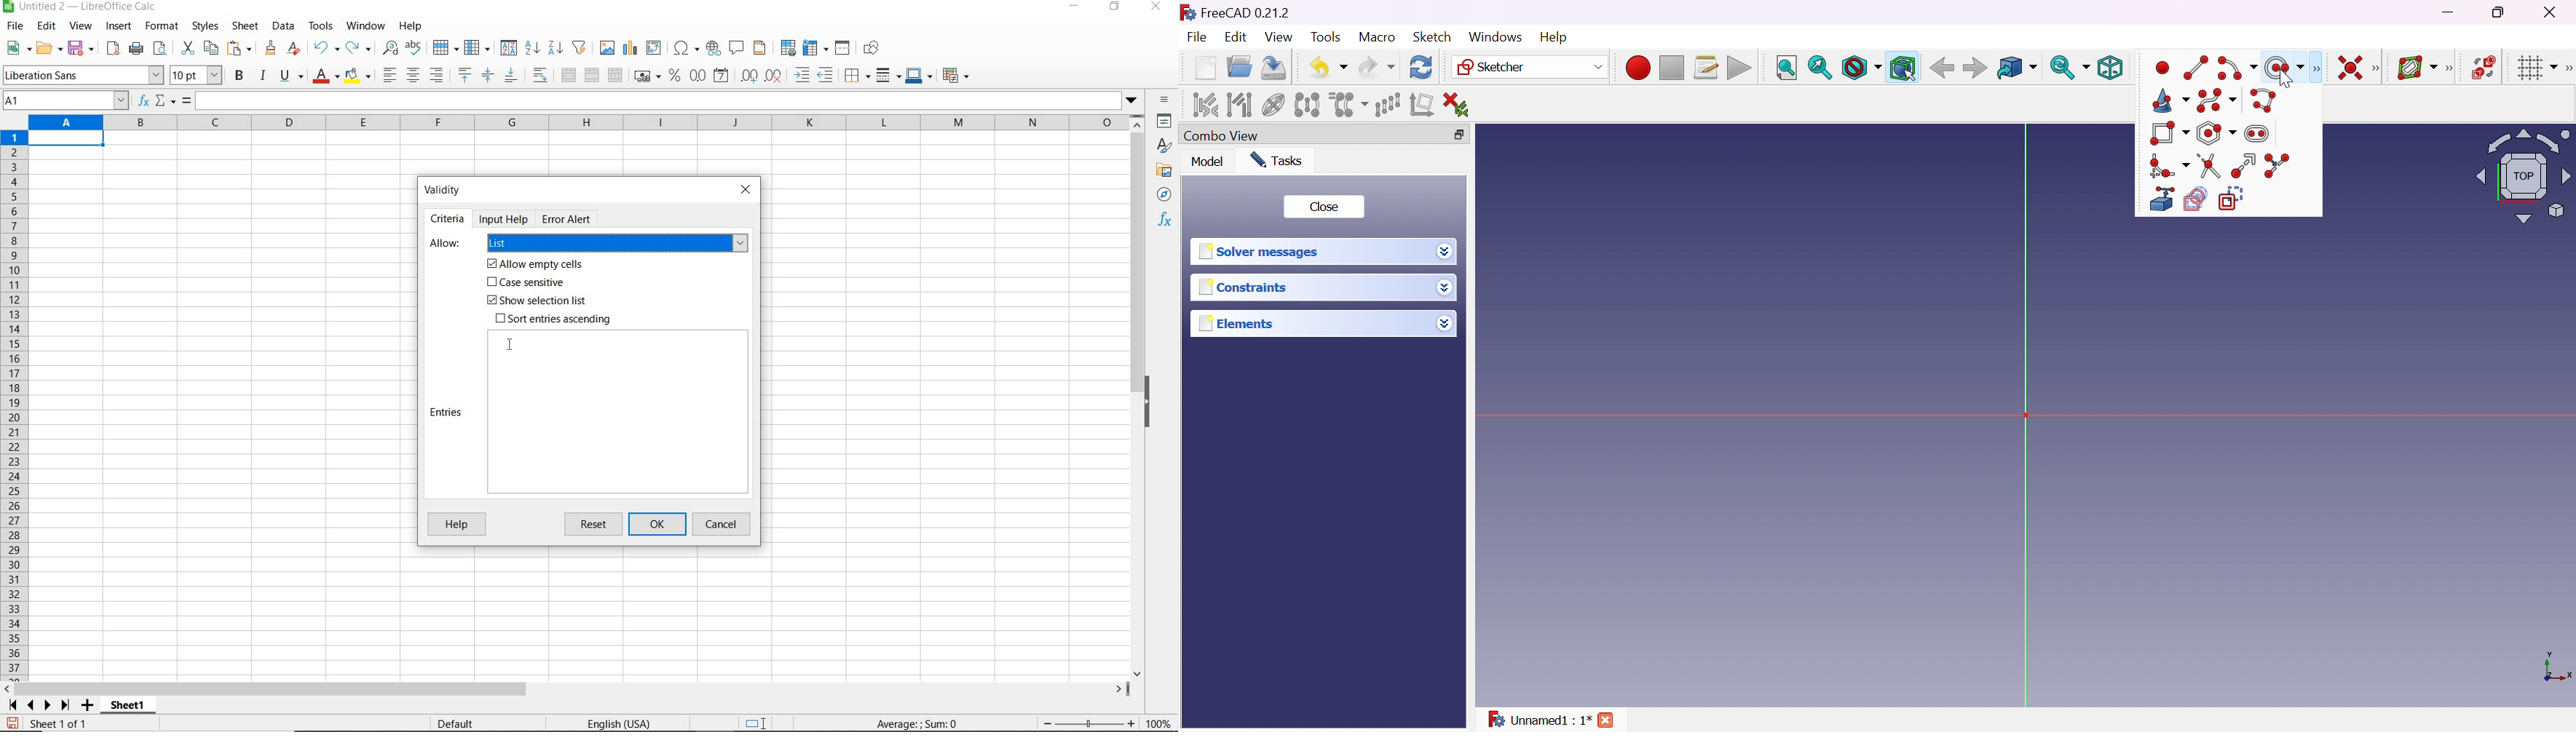 The width and height of the screenshot is (2576, 756). Describe the element at coordinates (326, 48) in the screenshot. I see `undo` at that location.